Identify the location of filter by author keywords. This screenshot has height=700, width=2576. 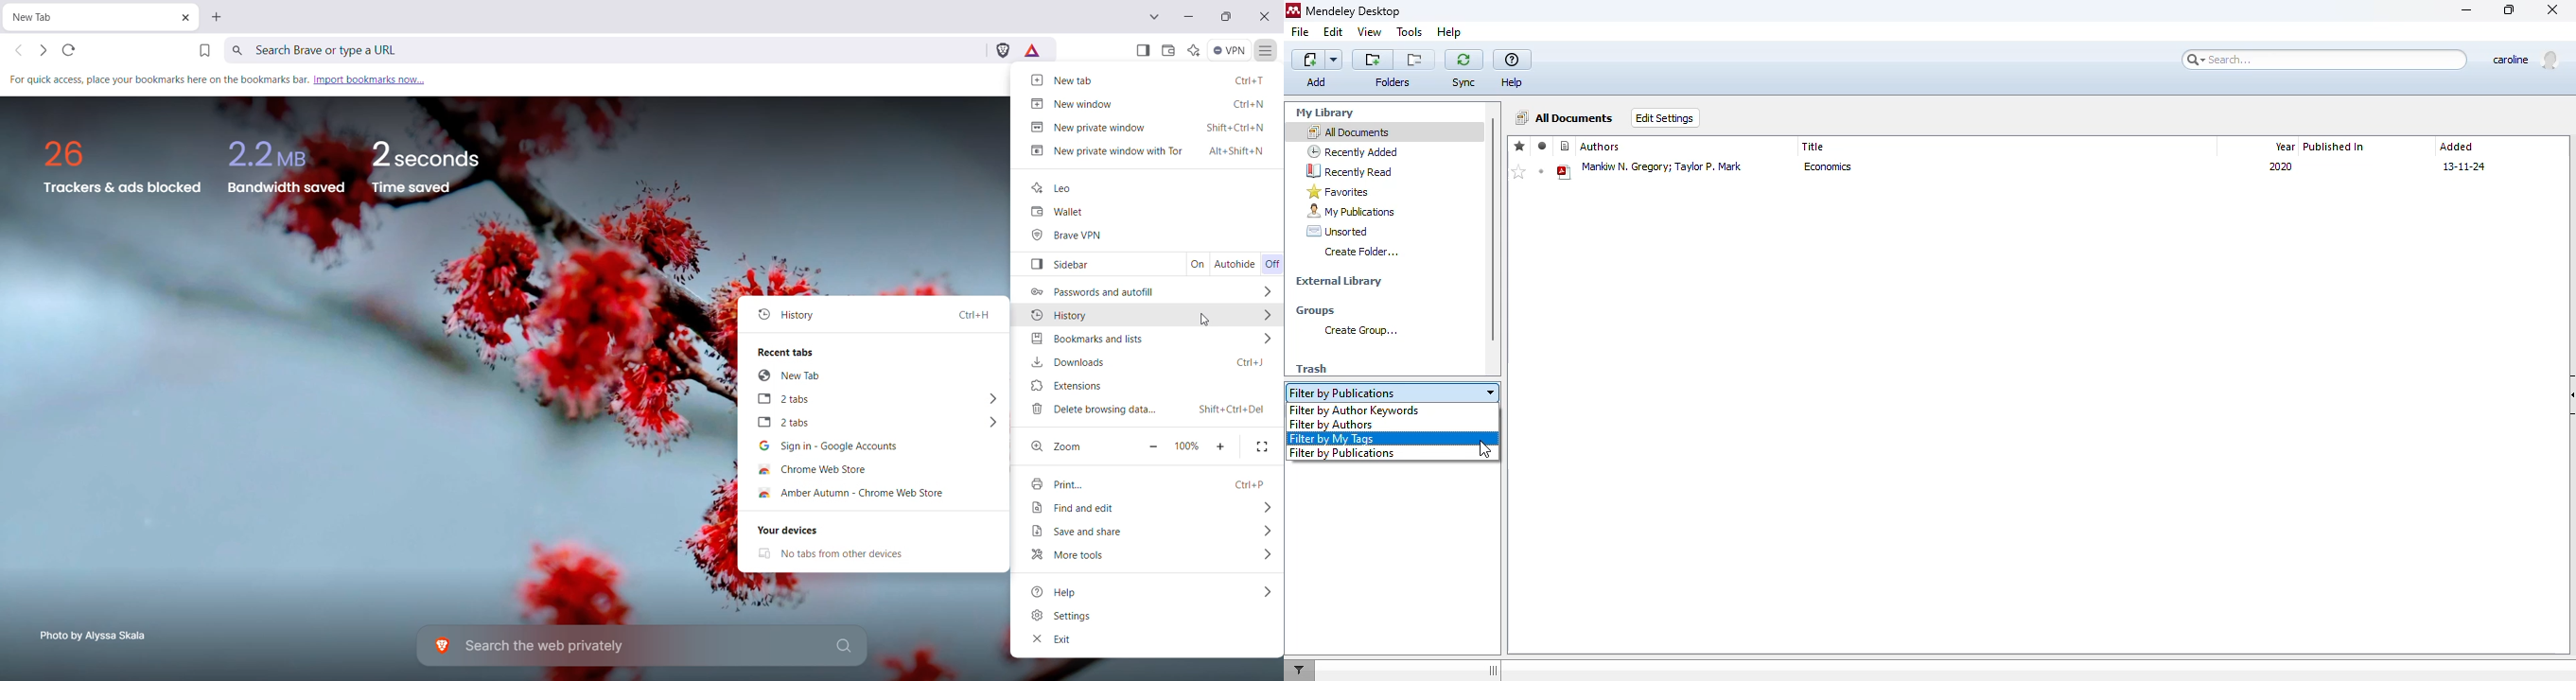
(1355, 411).